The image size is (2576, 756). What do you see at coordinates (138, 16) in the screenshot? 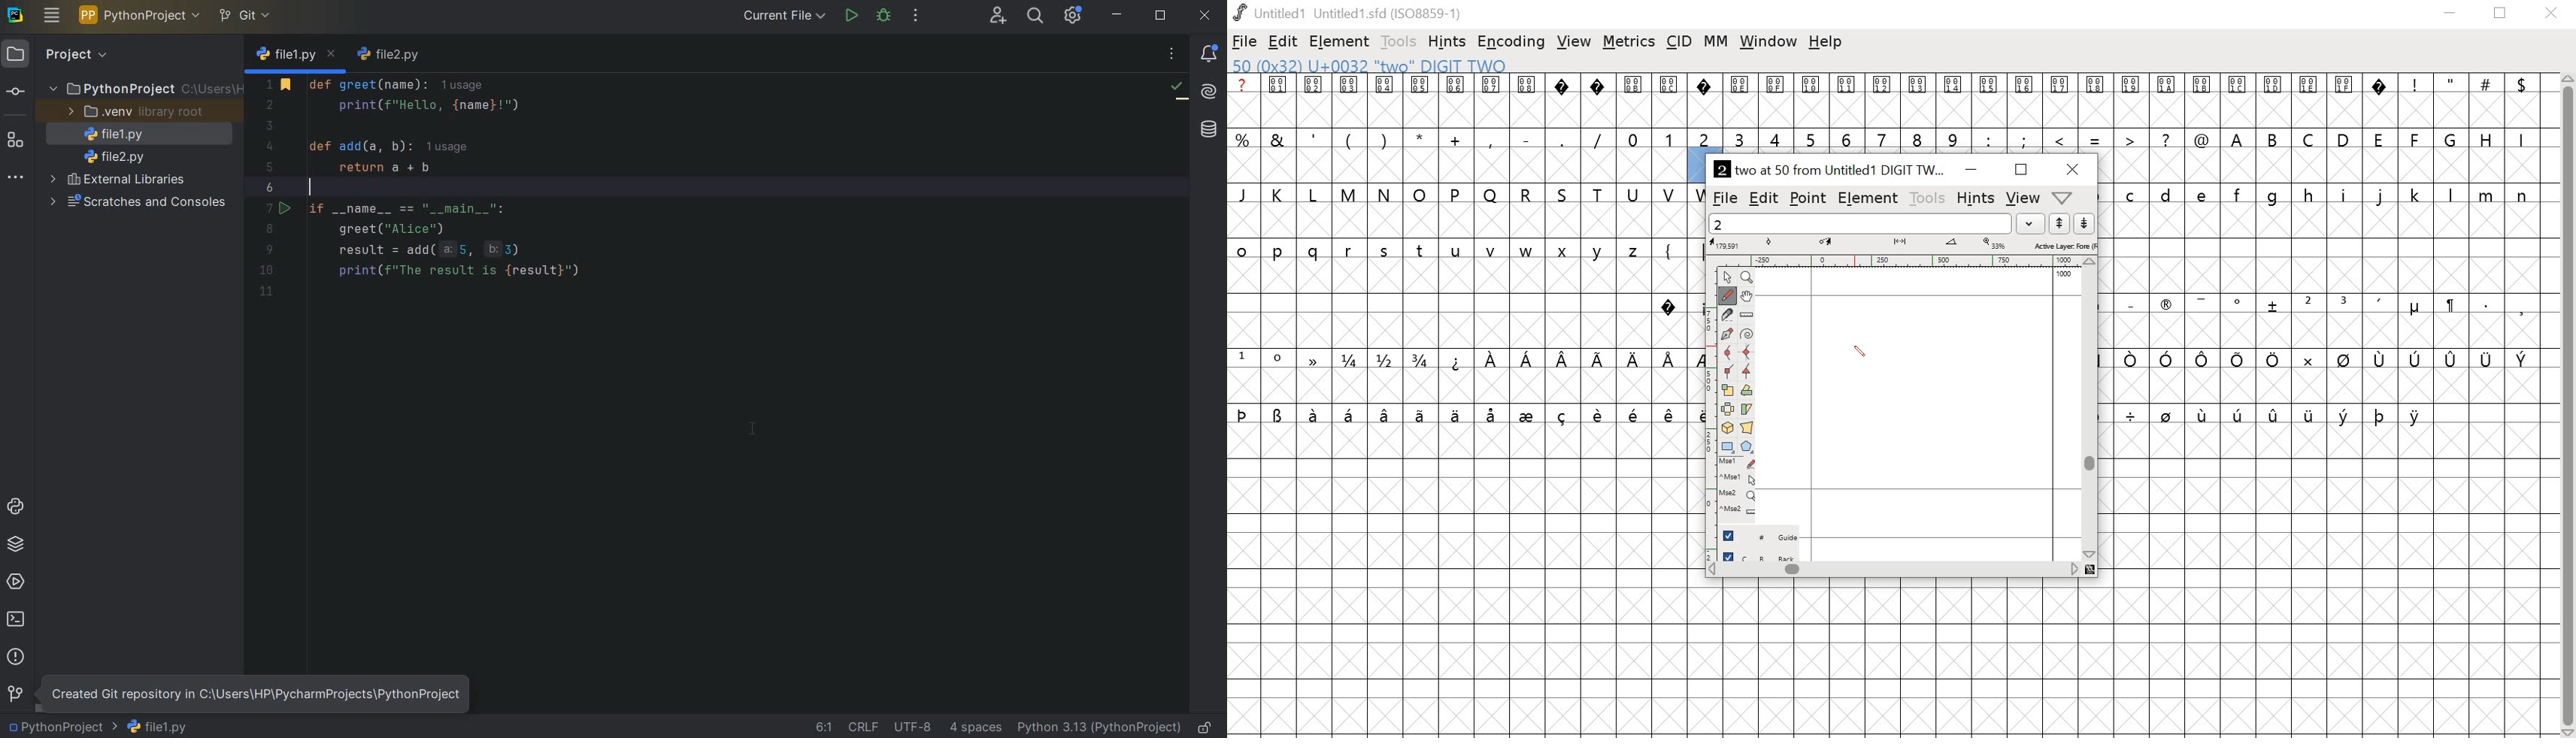
I see `project name` at bounding box center [138, 16].